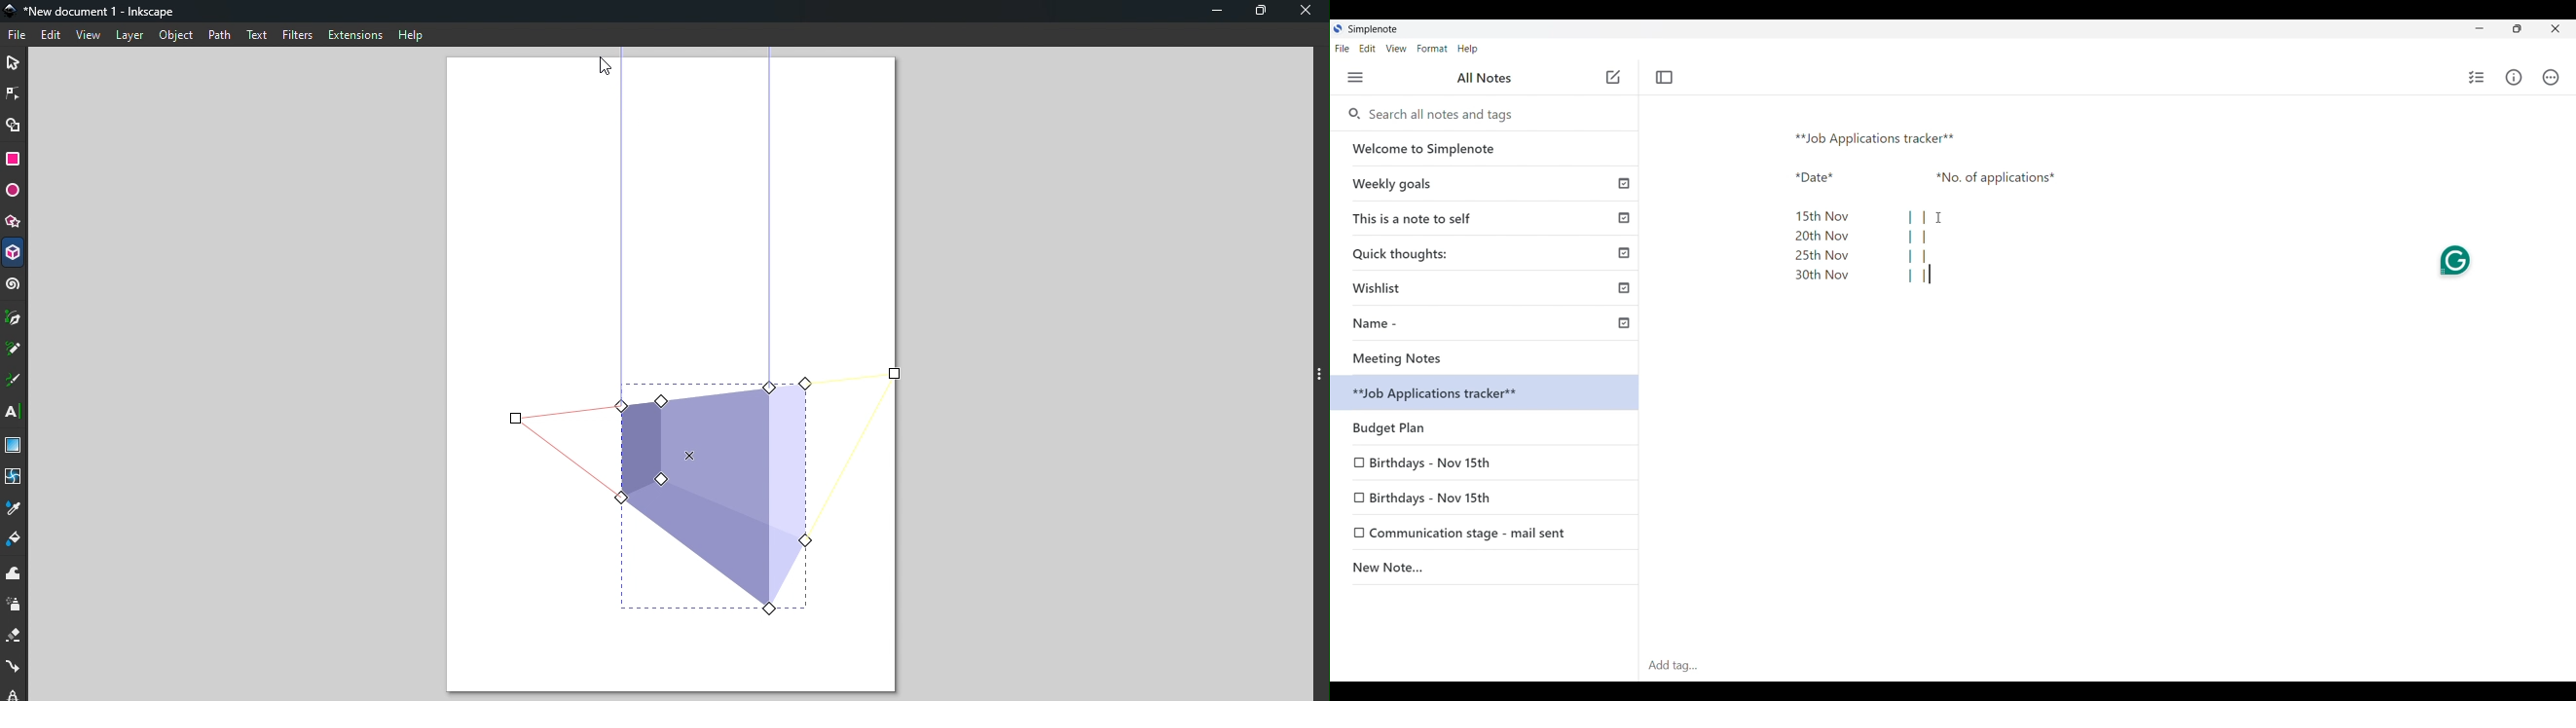 The height and width of the screenshot is (728, 2576). What do you see at coordinates (1432, 460) in the screenshot?
I see `Birthdays - Nov 15th` at bounding box center [1432, 460].